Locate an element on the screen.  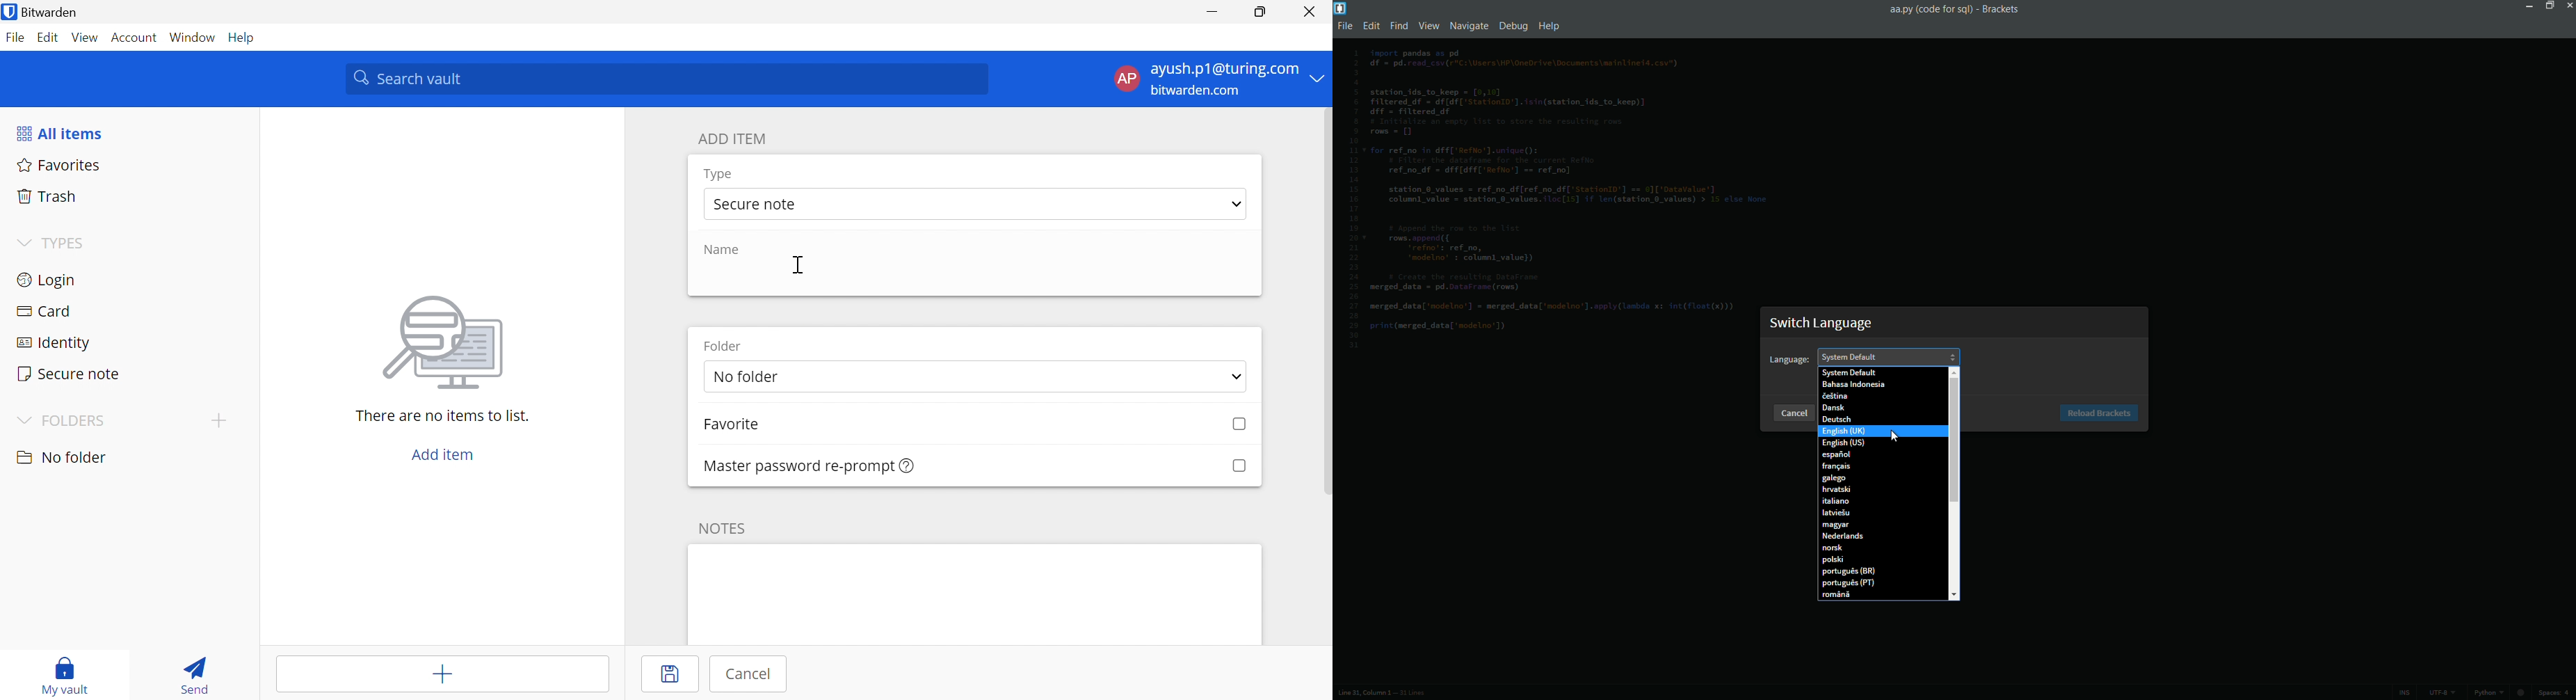
Cursor is located at coordinates (800, 266).